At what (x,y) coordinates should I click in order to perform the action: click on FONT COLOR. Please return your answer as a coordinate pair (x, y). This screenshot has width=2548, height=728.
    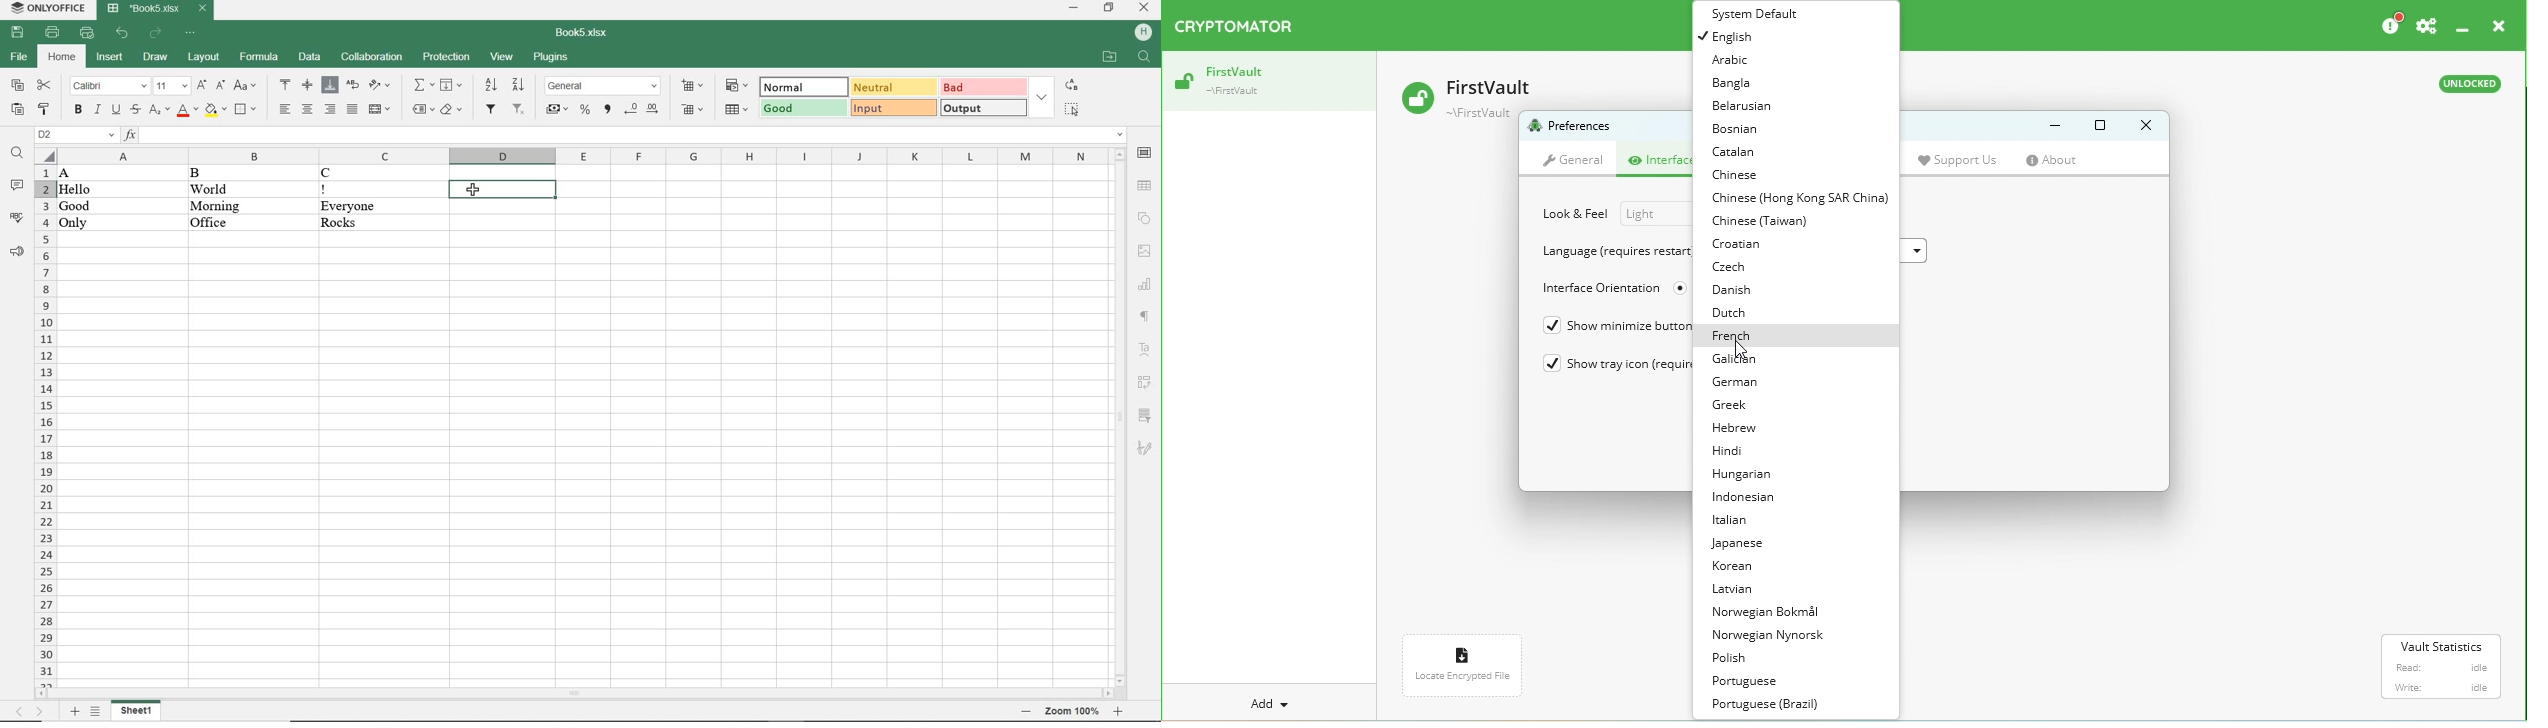
    Looking at the image, I should click on (187, 113).